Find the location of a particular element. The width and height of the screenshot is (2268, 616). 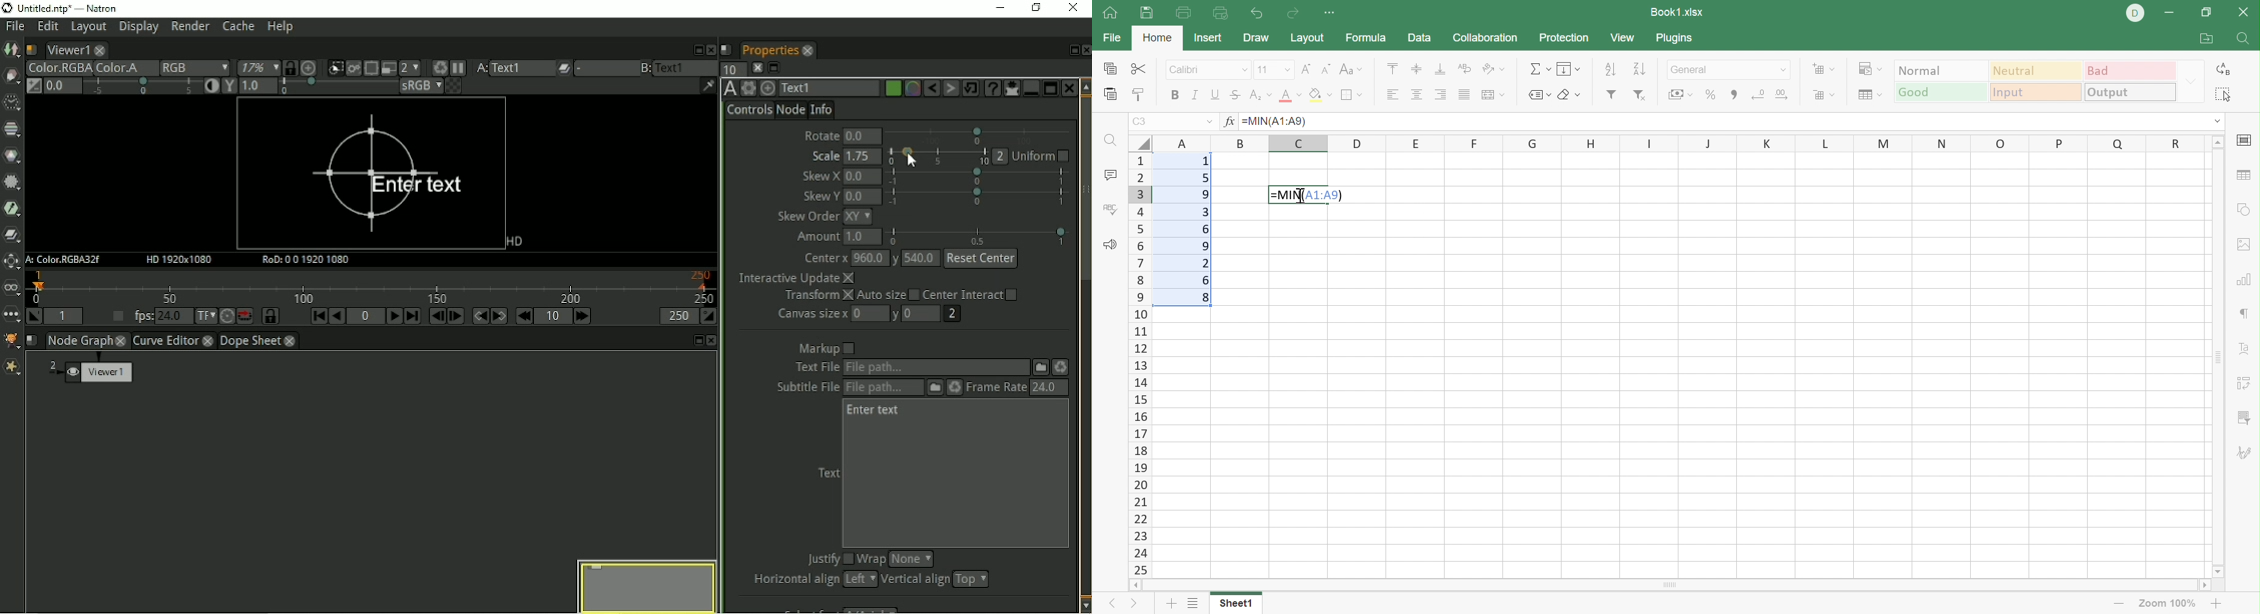

Good is located at coordinates (1941, 91).